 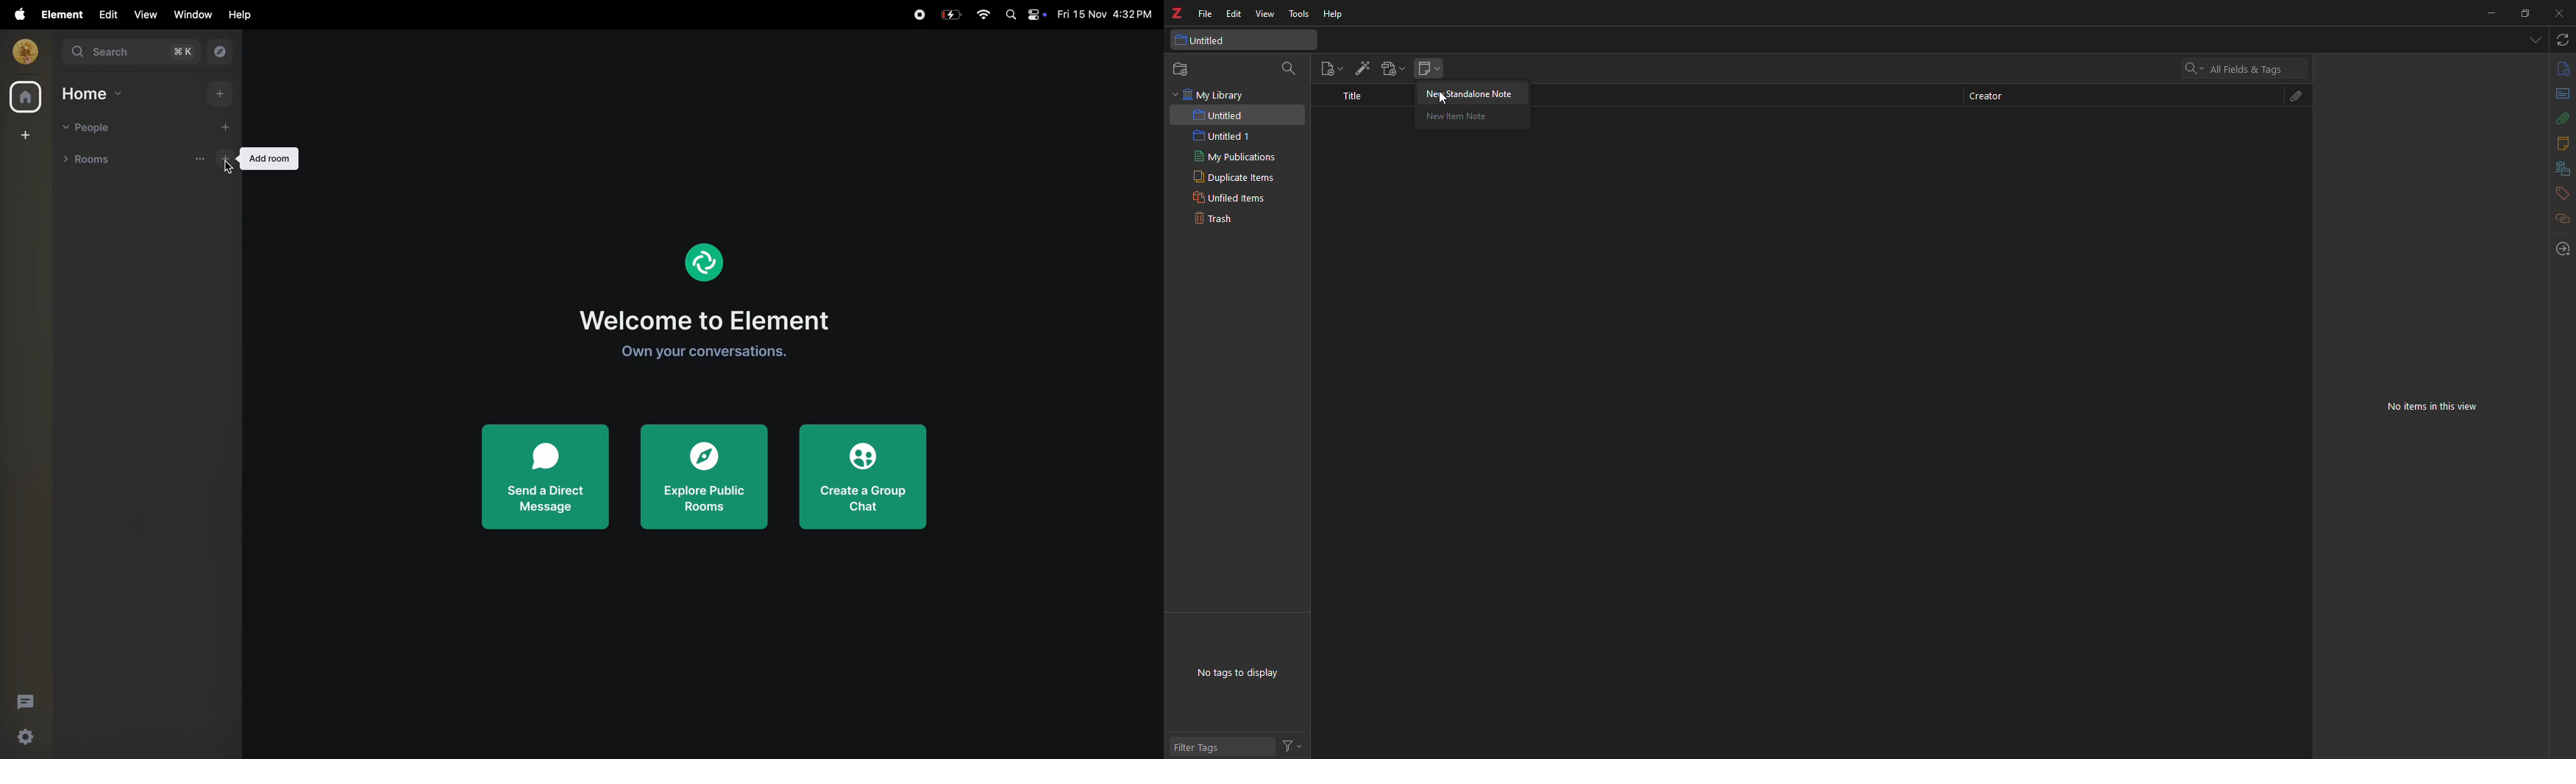 What do you see at coordinates (190, 14) in the screenshot?
I see `window` at bounding box center [190, 14].